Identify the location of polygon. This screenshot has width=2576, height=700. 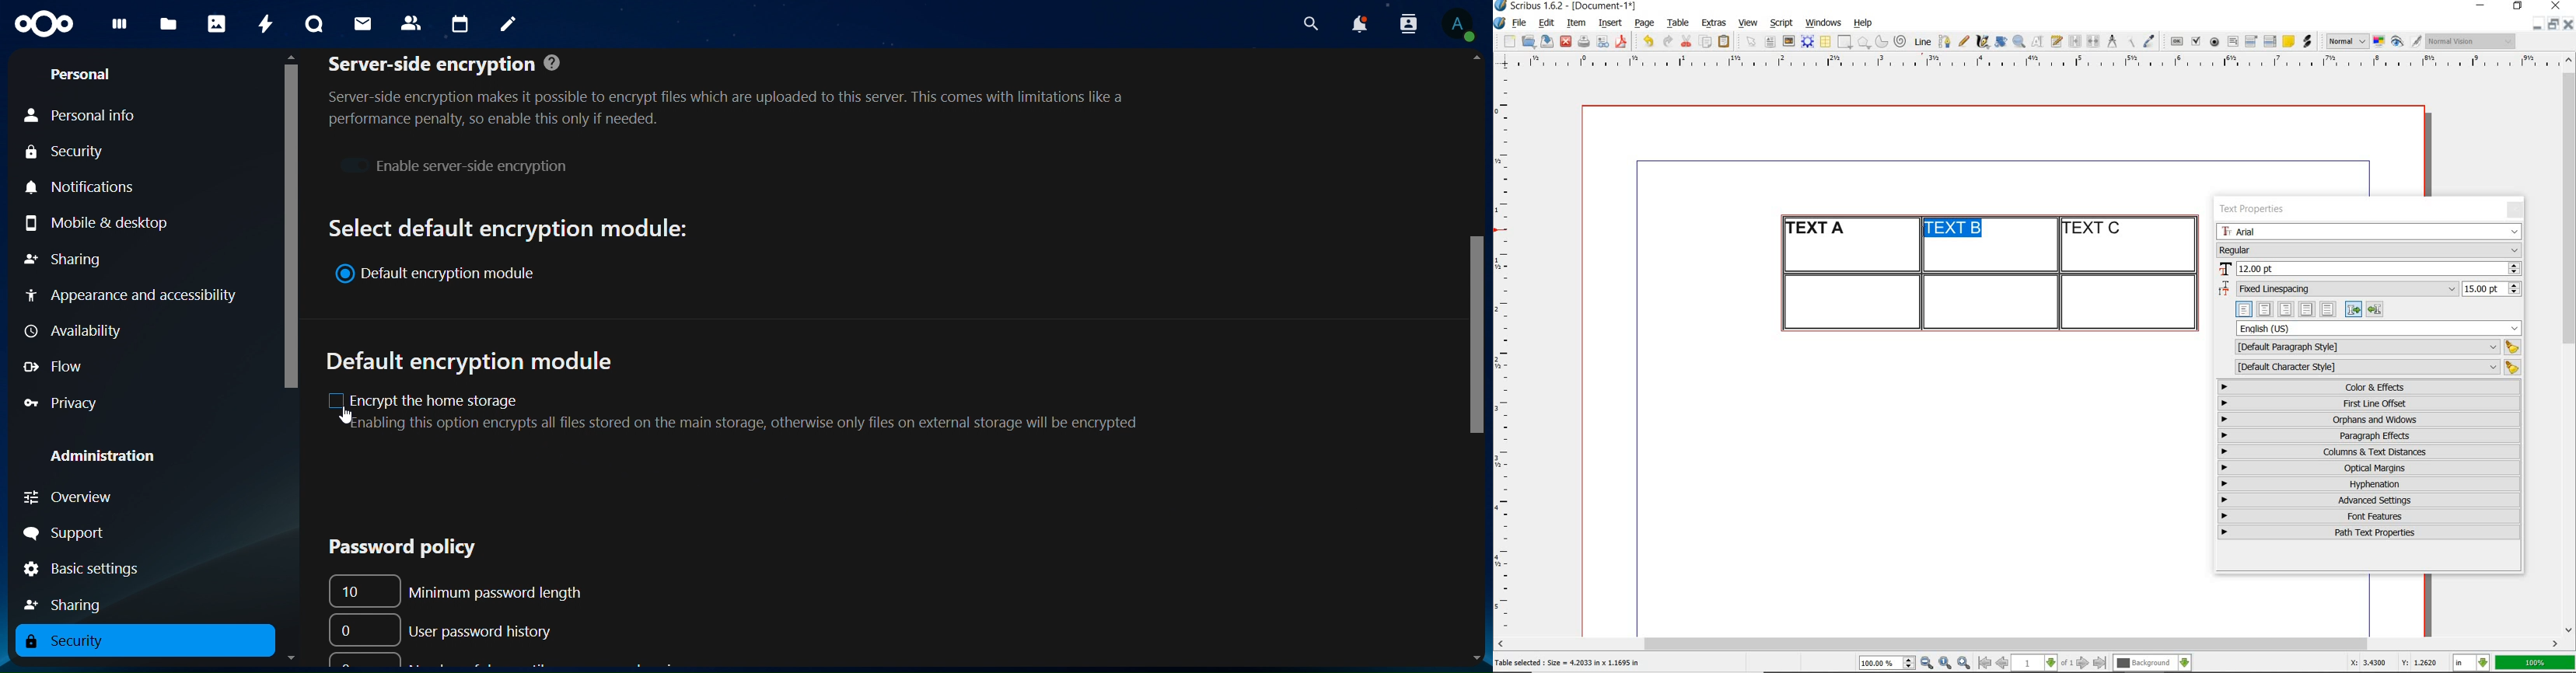
(1864, 42).